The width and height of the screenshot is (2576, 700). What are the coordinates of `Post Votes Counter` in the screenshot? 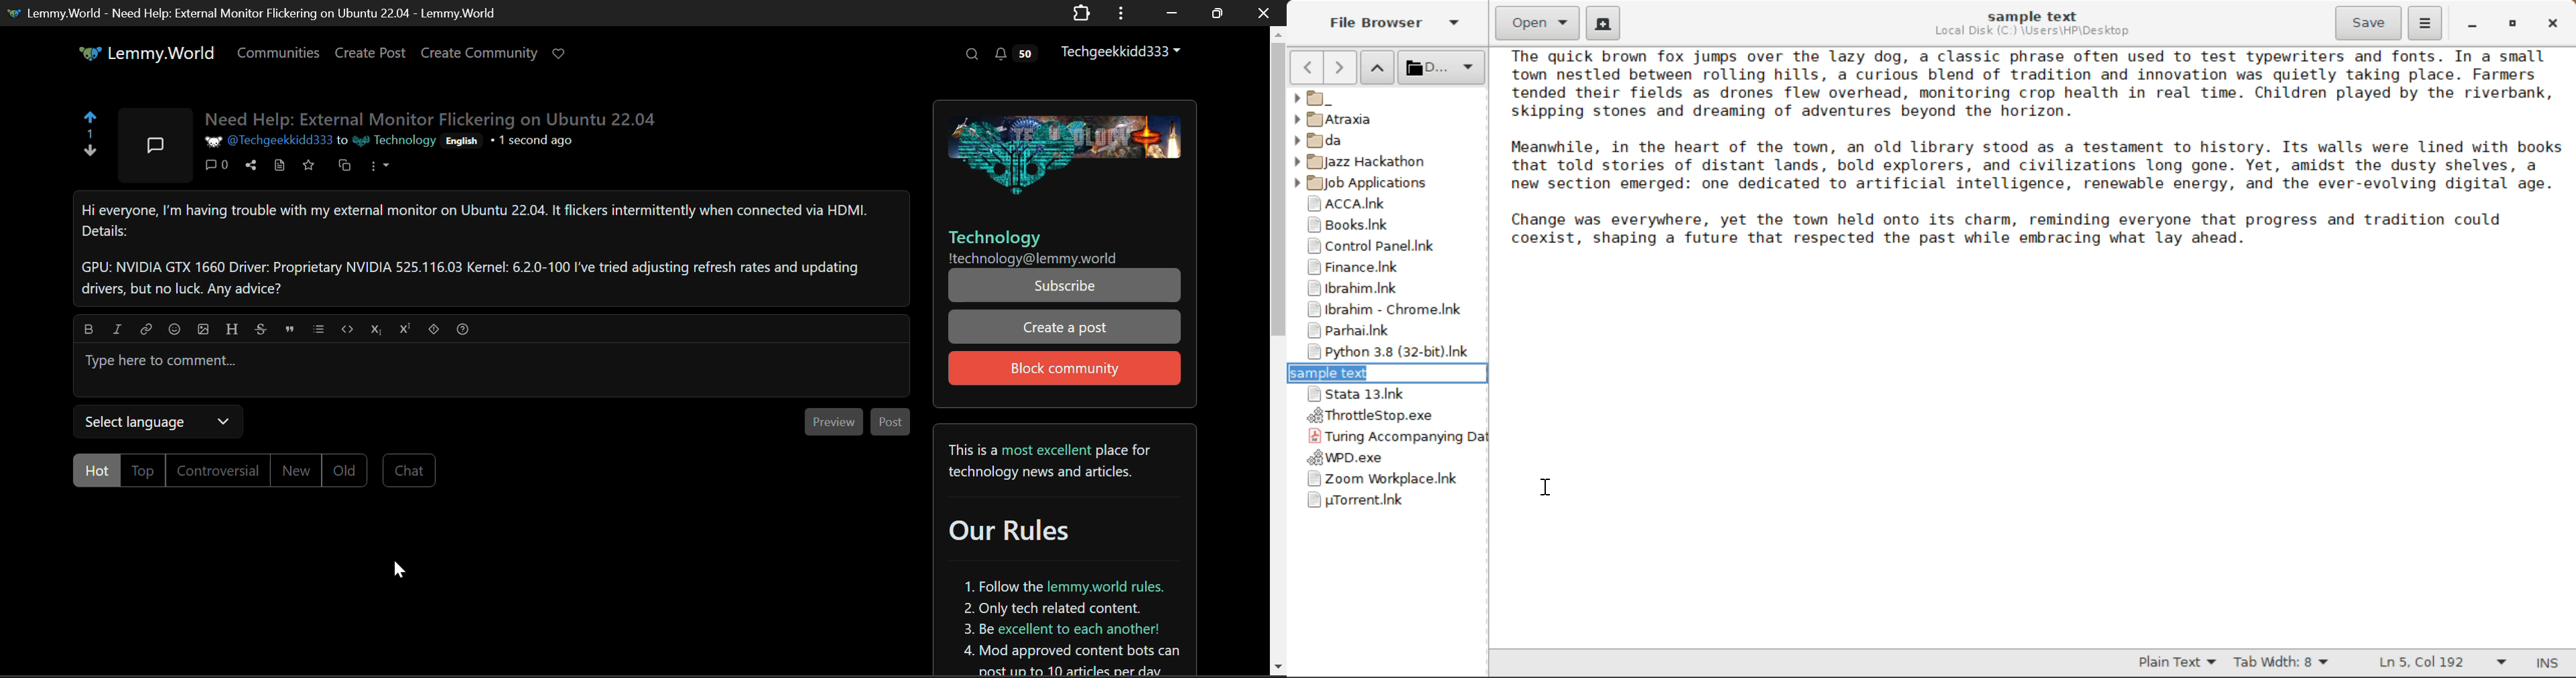 It's located at (90, 133).